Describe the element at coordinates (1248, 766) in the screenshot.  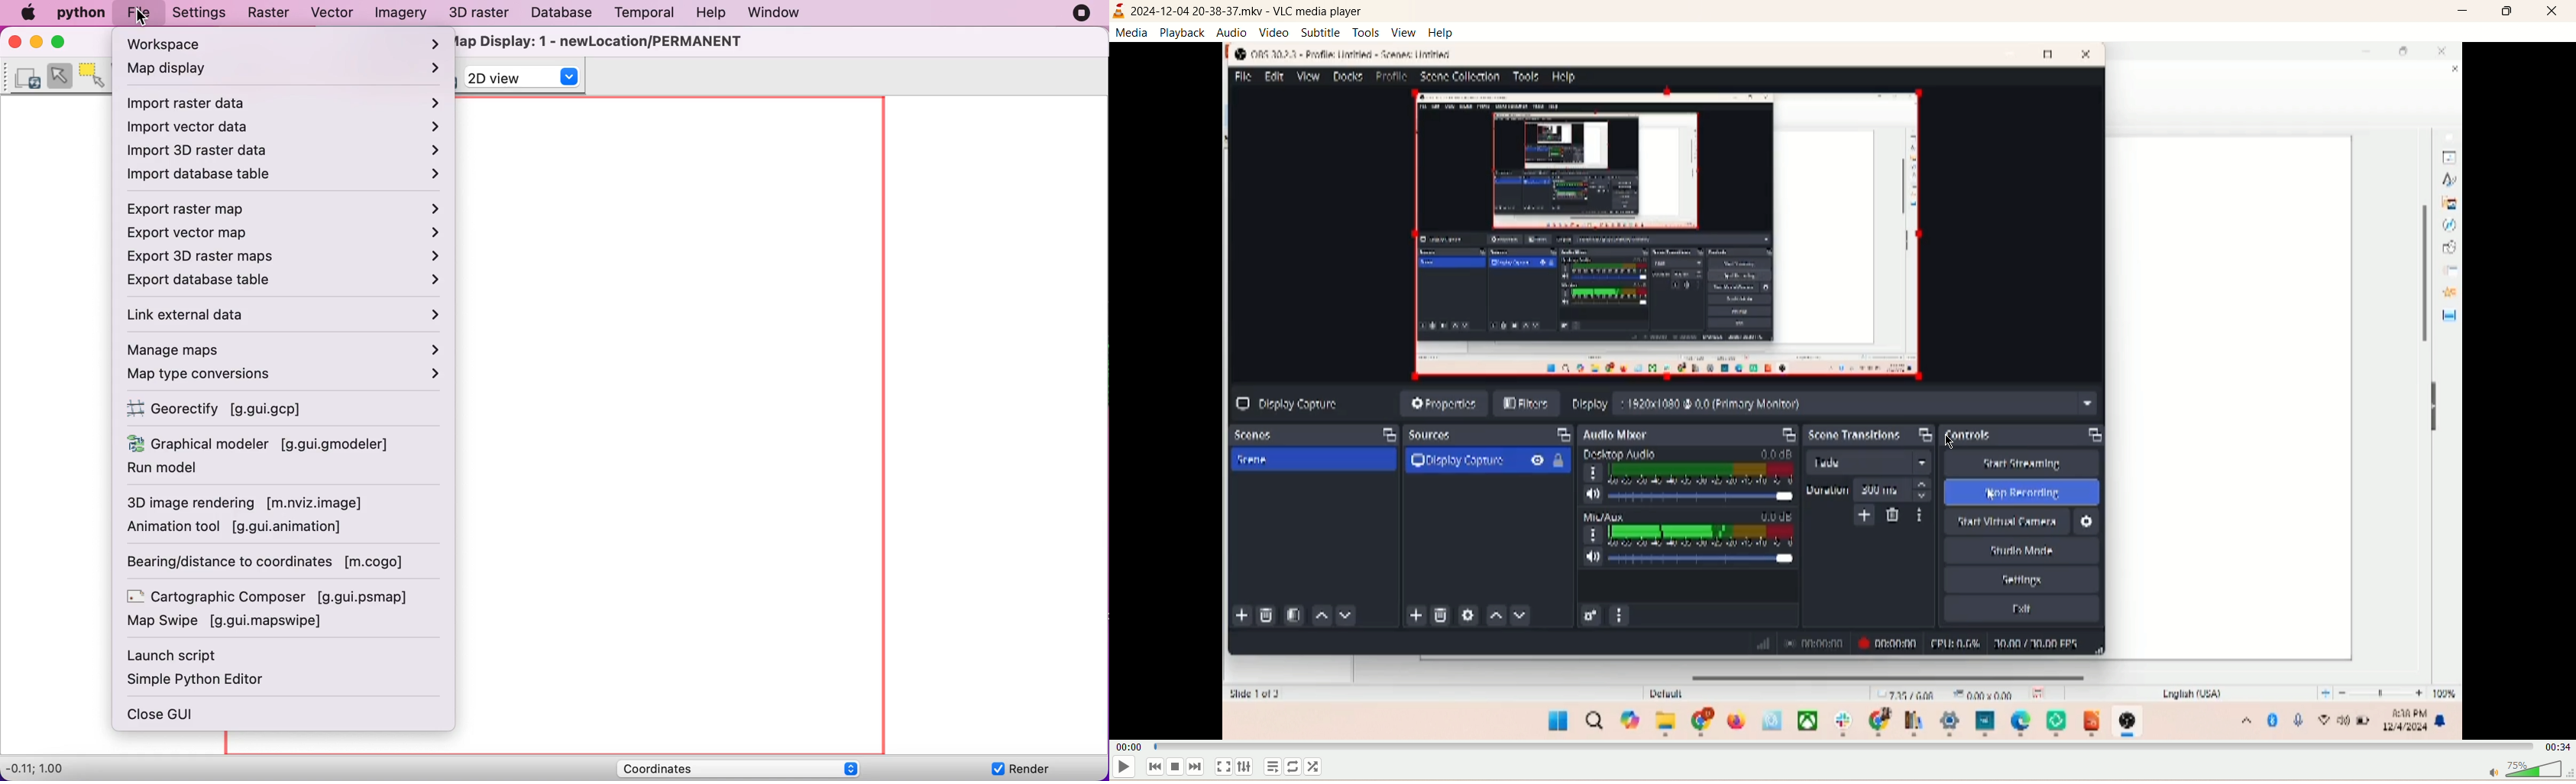
I see `extended settings` at that location.